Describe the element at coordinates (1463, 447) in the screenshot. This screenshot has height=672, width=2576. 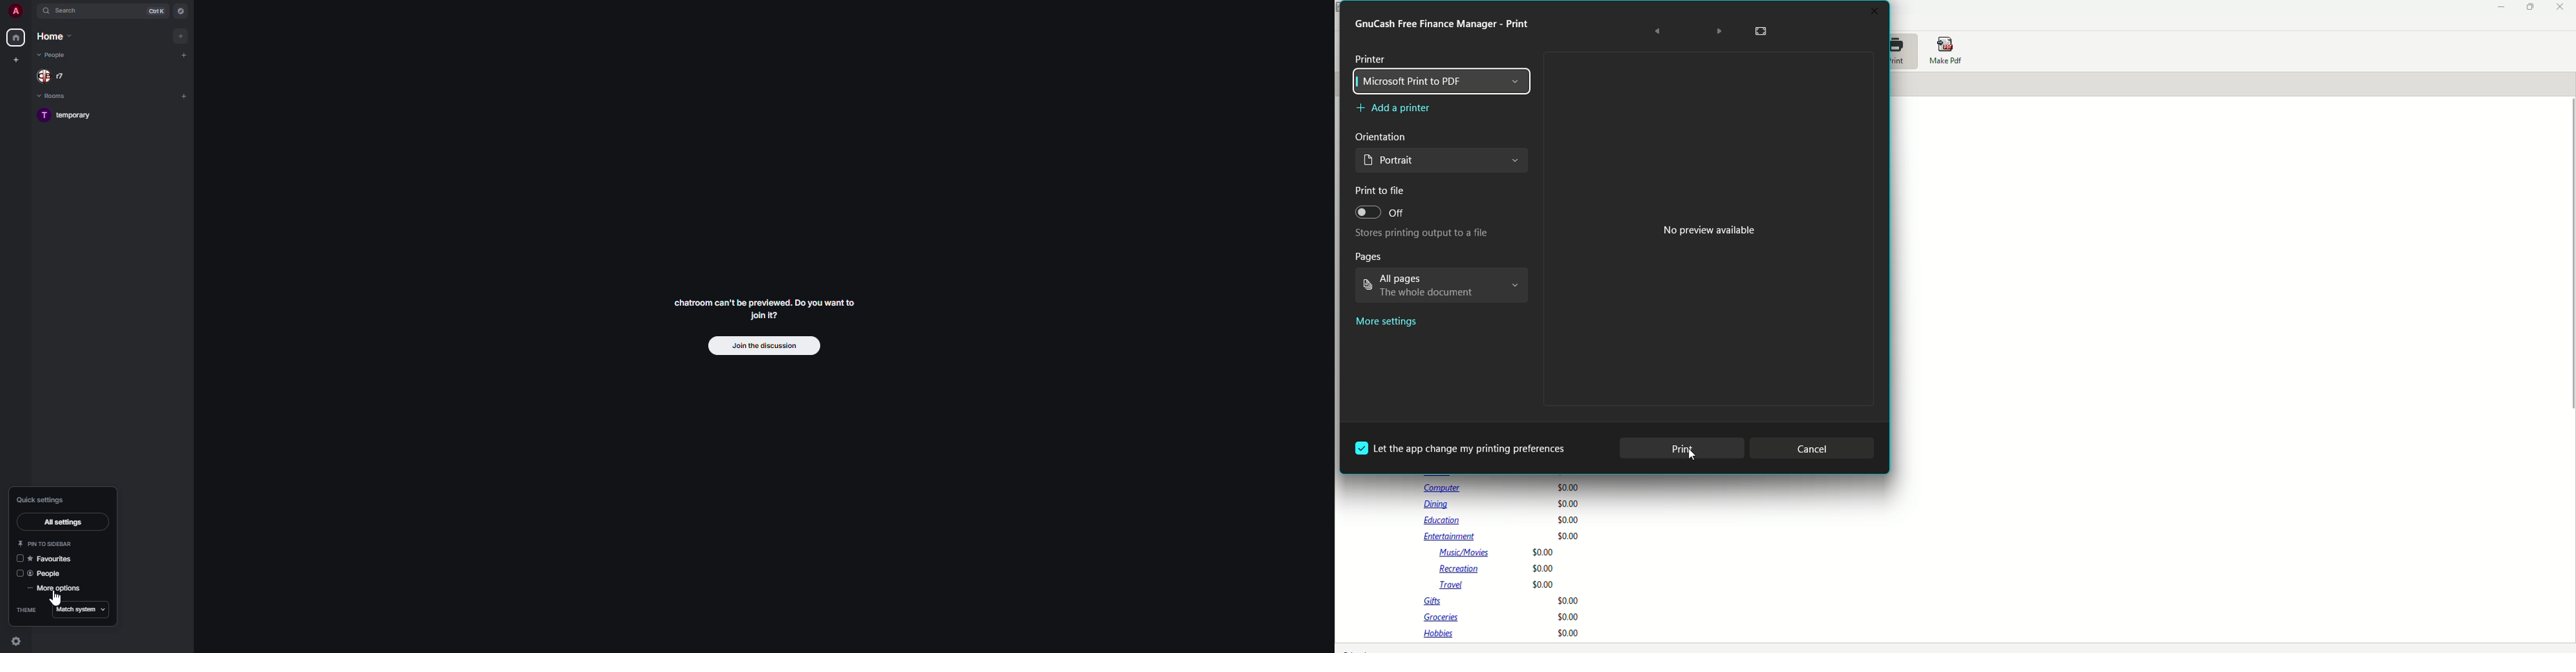
I see `Let the app change my printing preferences` at that location.